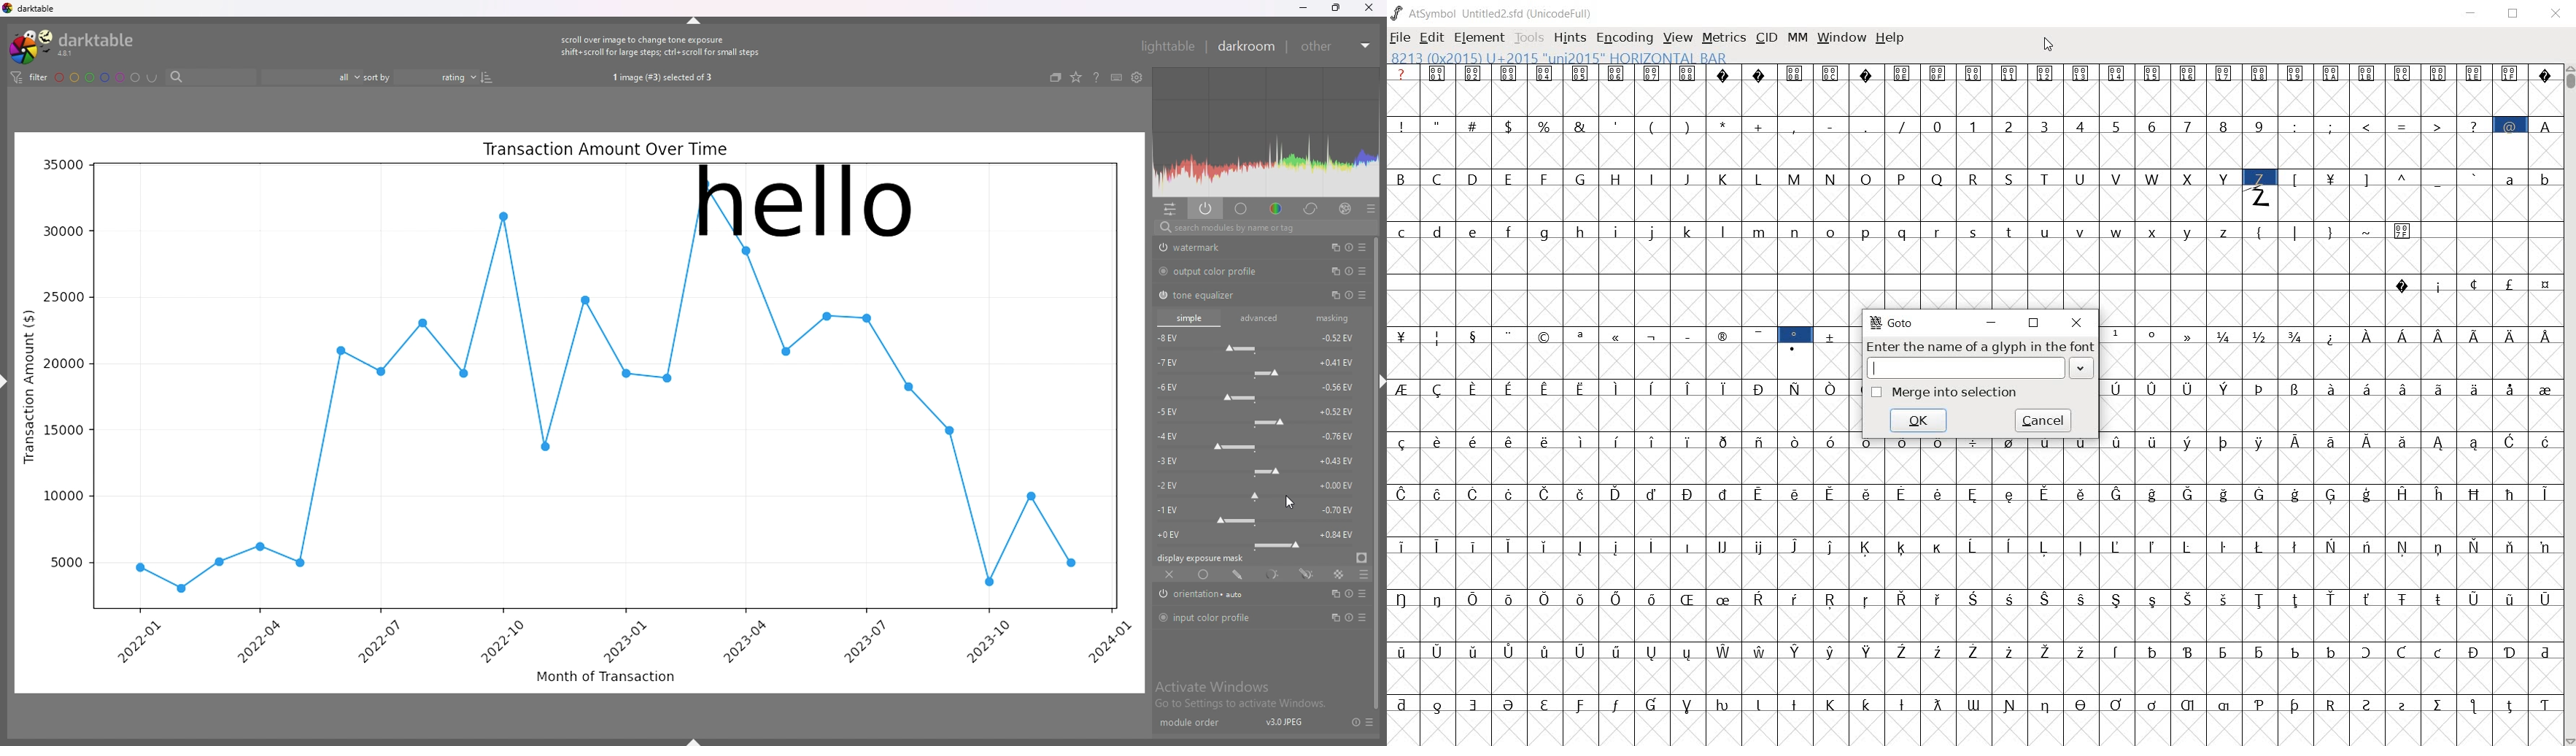 This screenshot has height=756, width=2576. What do you see at coordinates (1726, 39) in the screenshot?
I see `METRICS` at bounding box center [1726, 39].